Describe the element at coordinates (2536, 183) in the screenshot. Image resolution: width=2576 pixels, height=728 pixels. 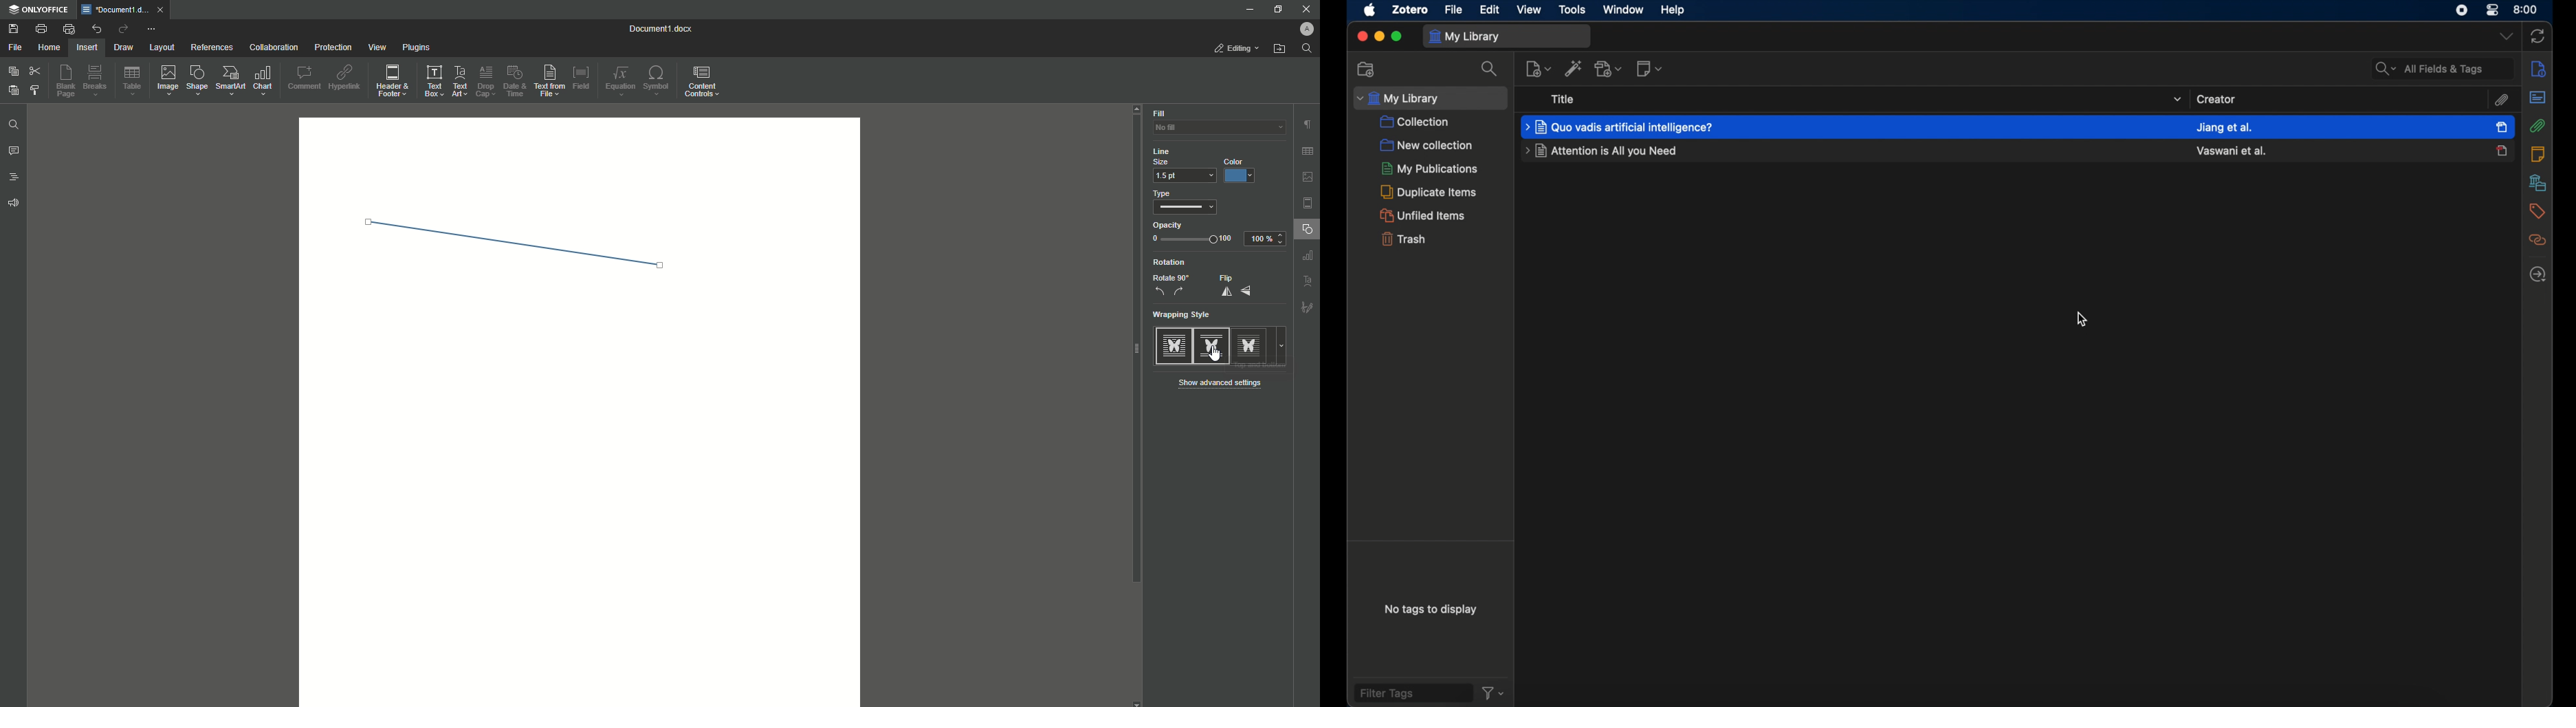
I see `libraries and collections` at that location.